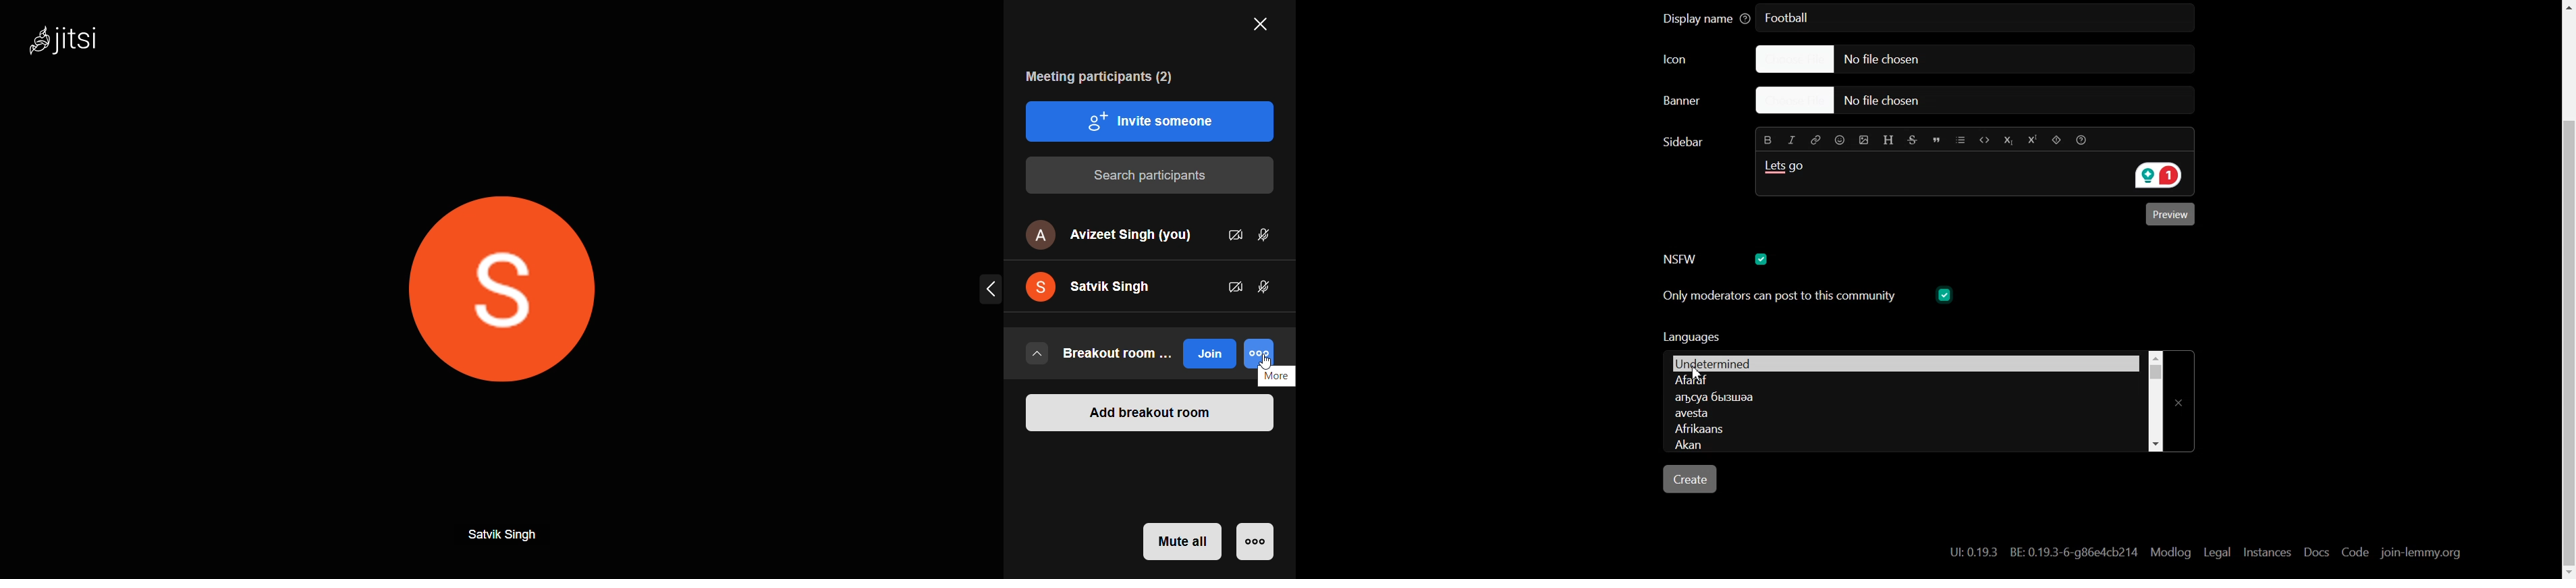 Image resolution: width=2576 pixels, height=588 pixels. What do you see at coordinates (1692, 479) in the screenshot?
I see `Create` at bounding box center [1692, 479].